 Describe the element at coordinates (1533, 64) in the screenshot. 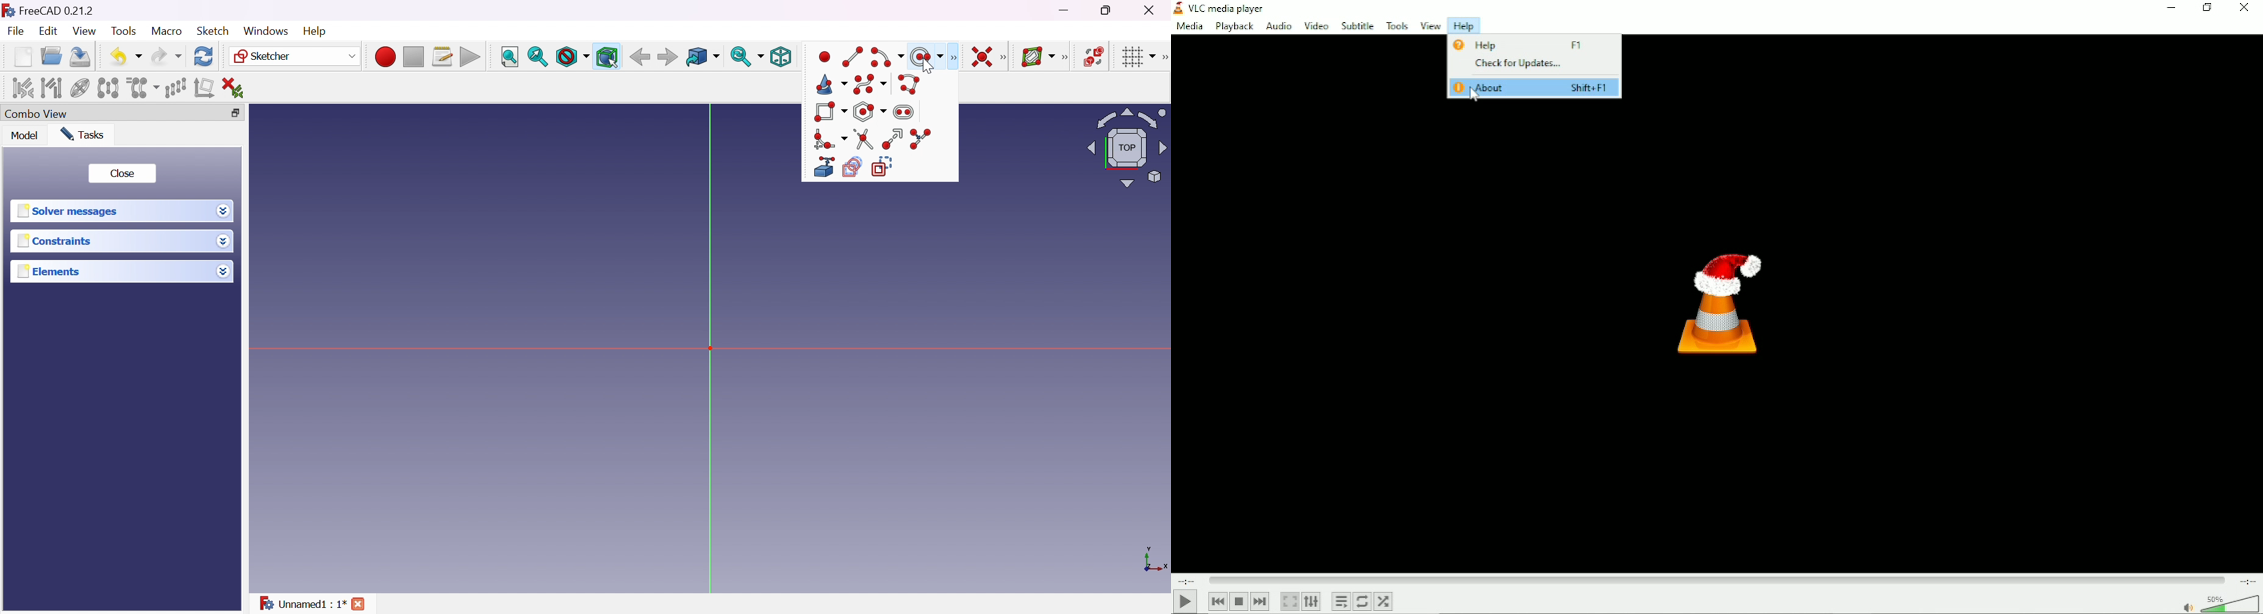

I see `Check for updates` at that location.